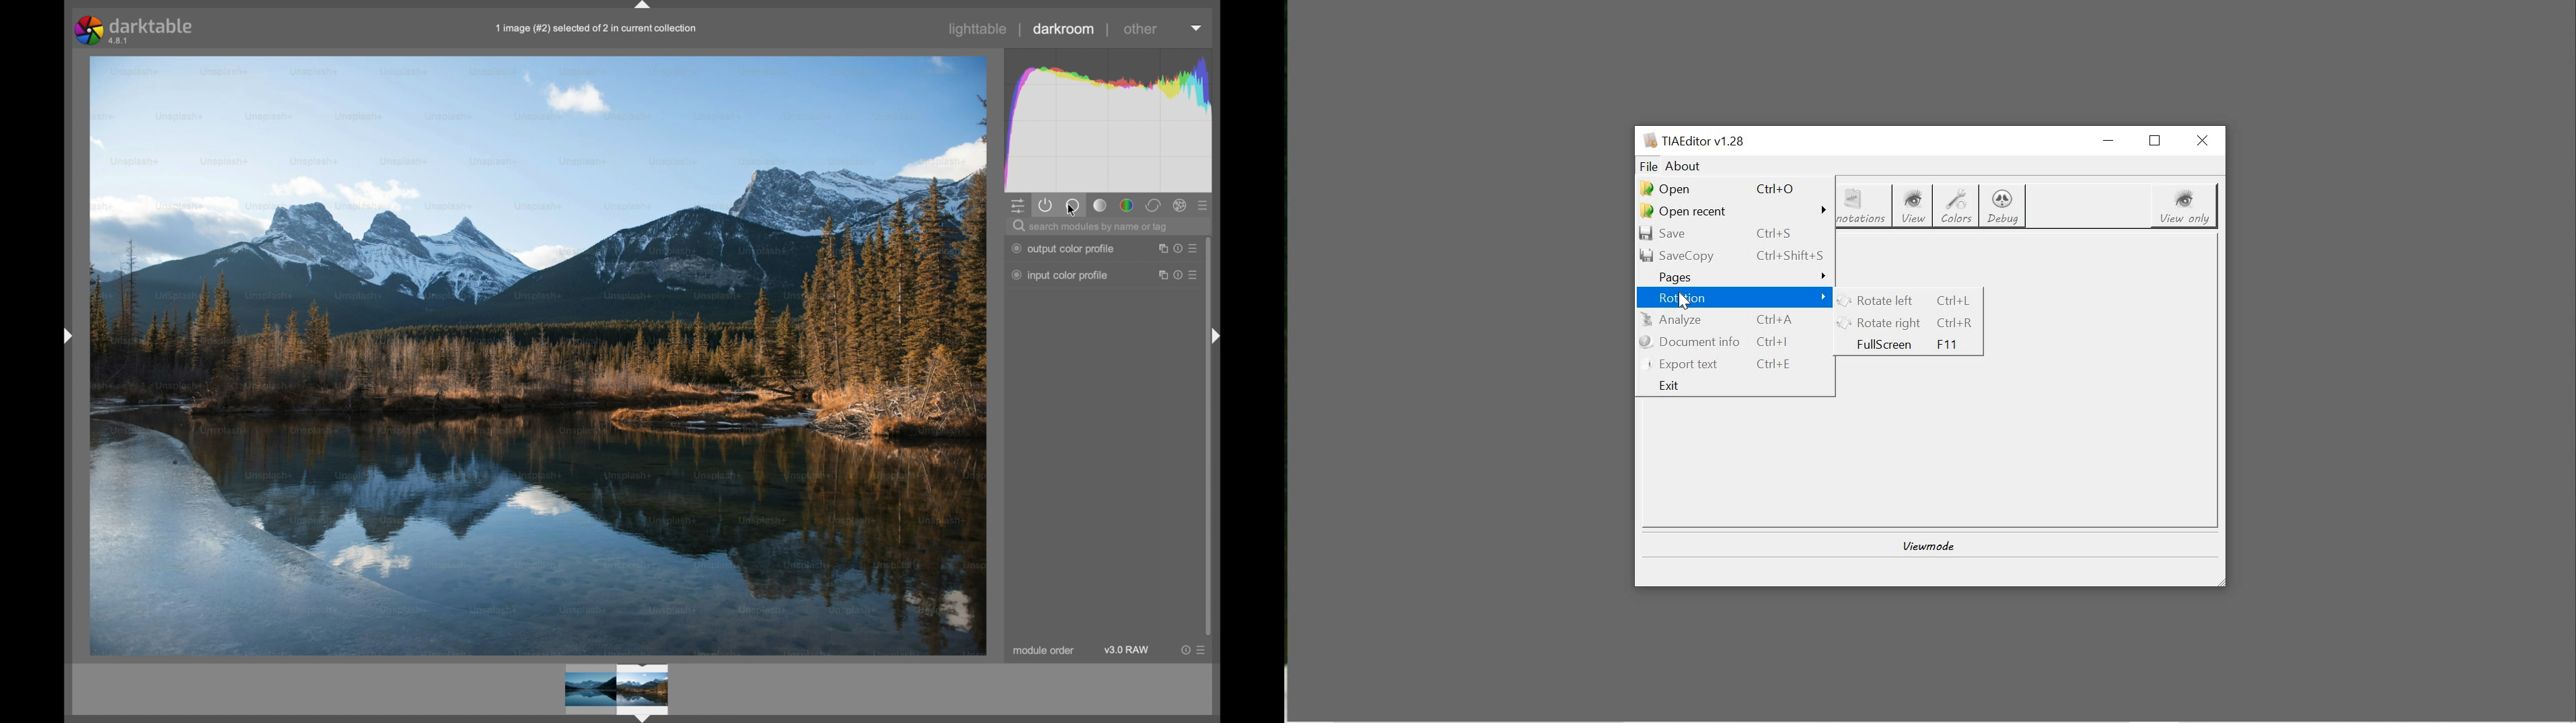 Image resolution: width=2576 pixels, height=728 pixels. What do you see at coordinates (1186, 650) in the screenshot?
I see `reset parameter` at bounding box center [1186, 650].